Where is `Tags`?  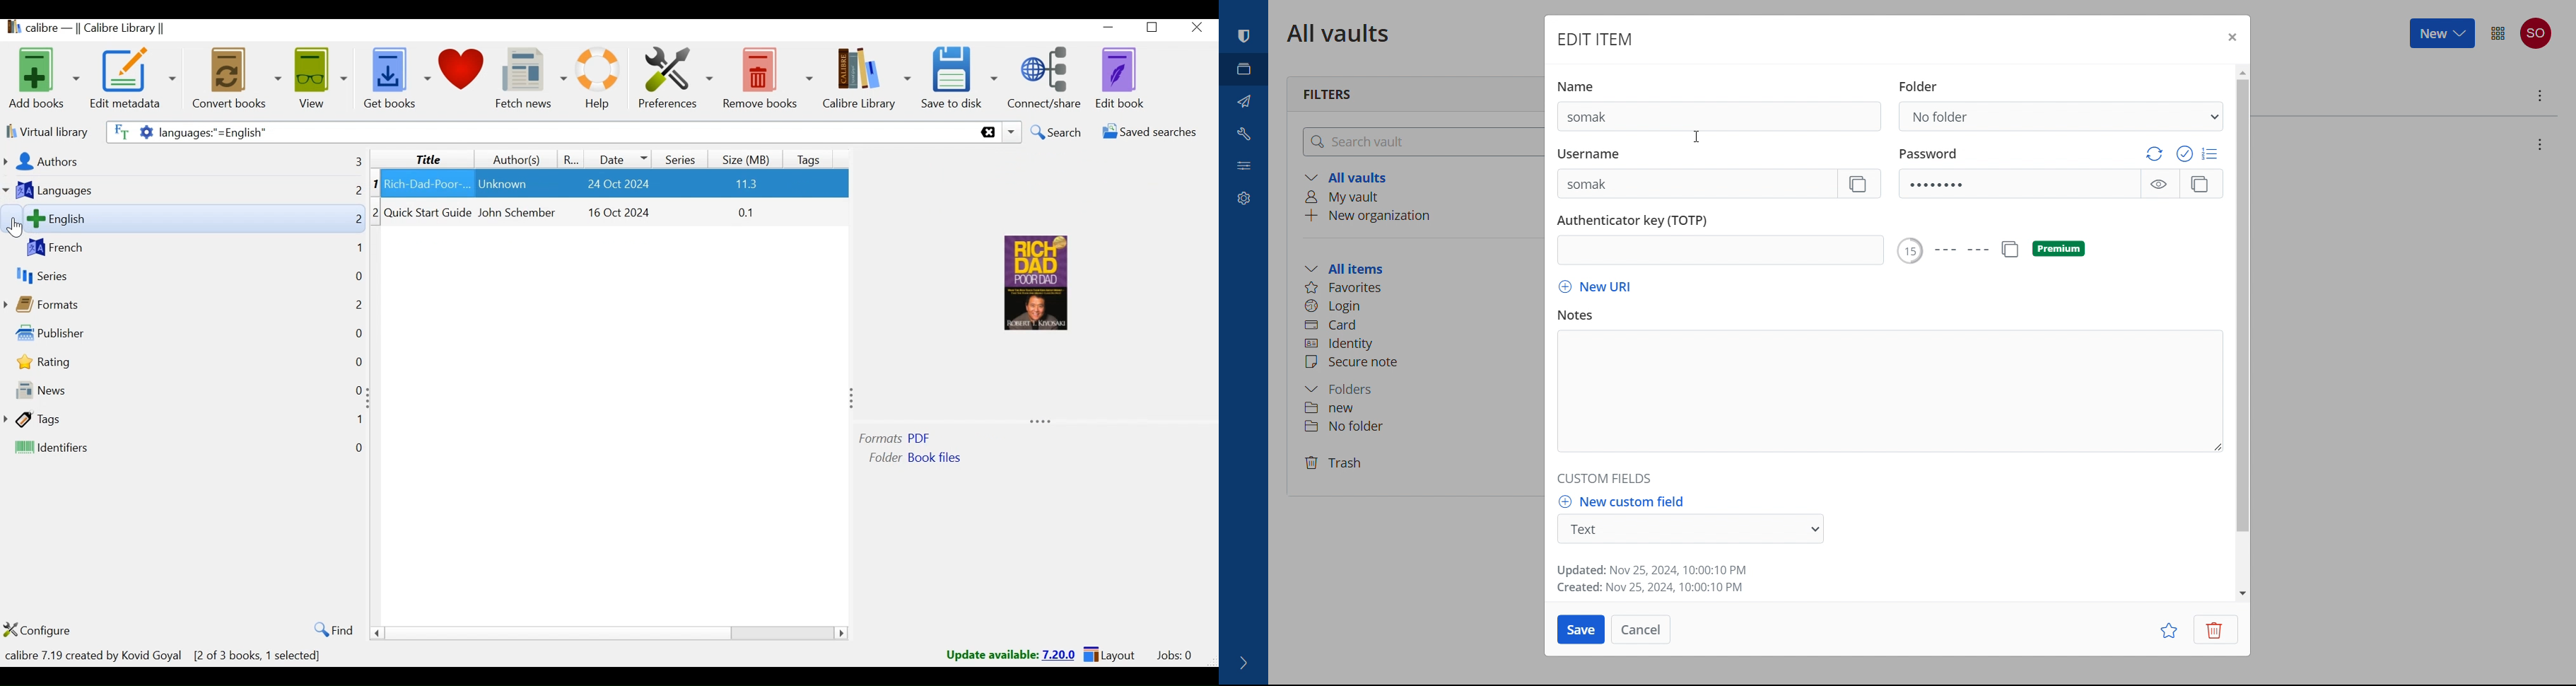
Tags is located at coordinates (95, 420).